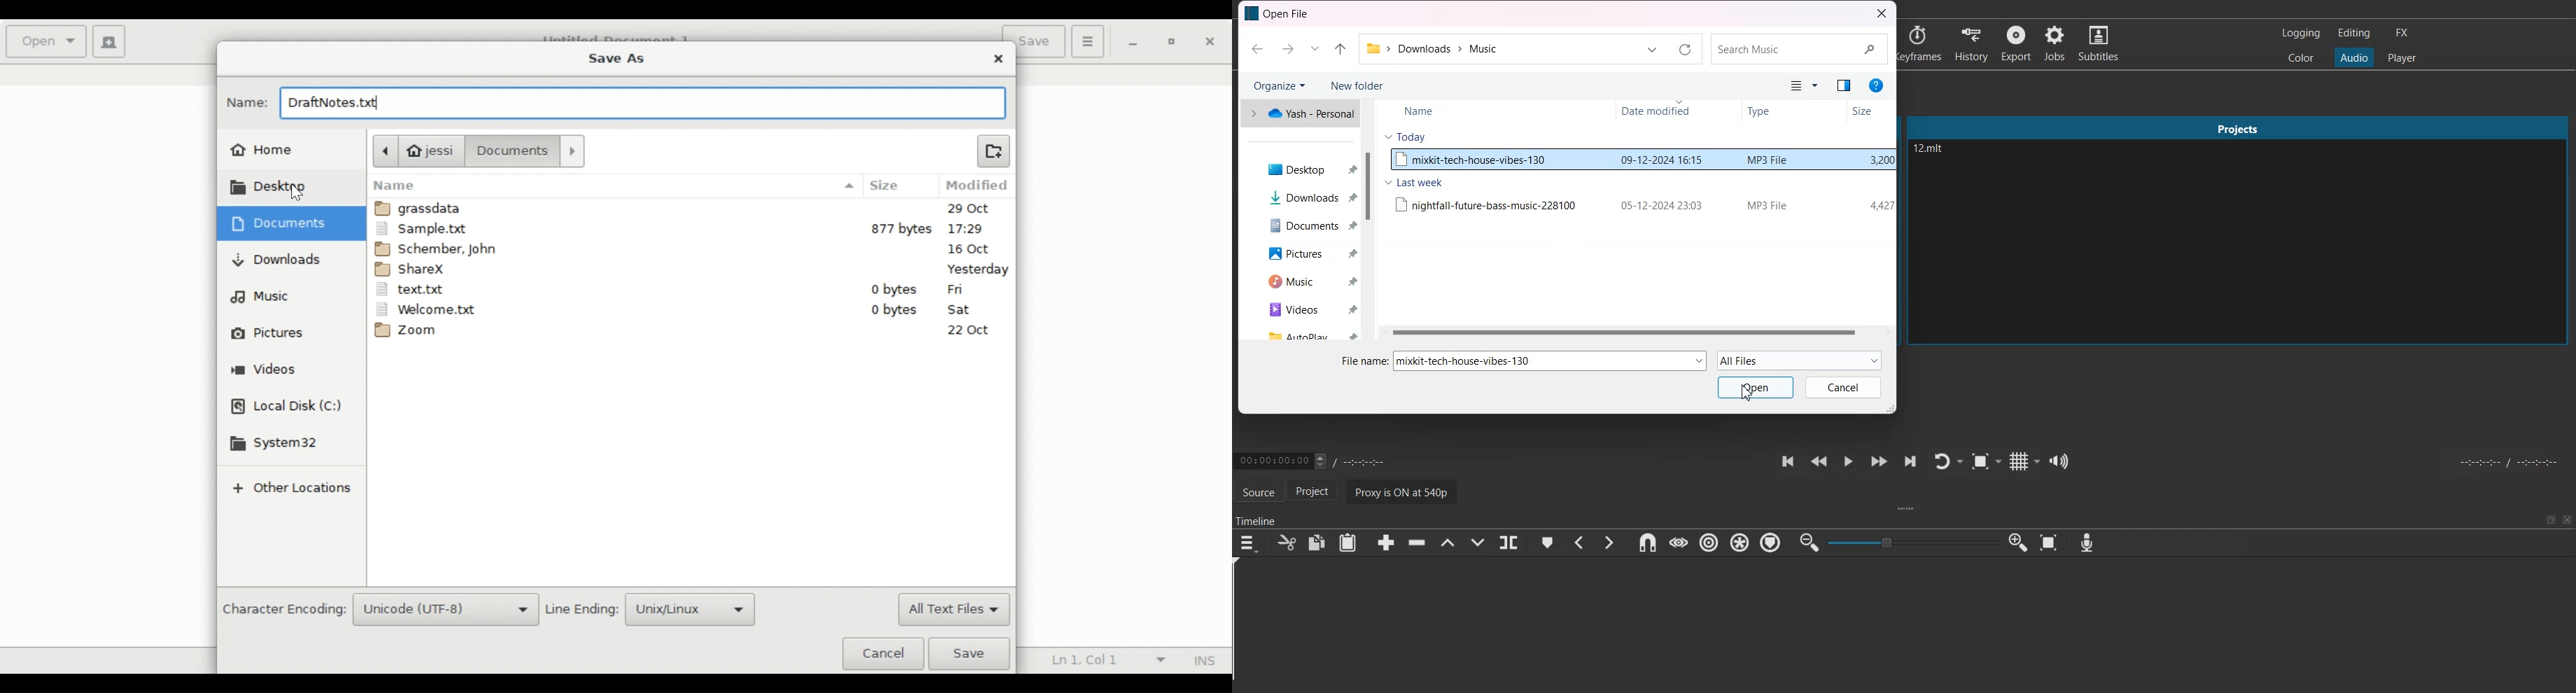 The height and width of the screenshot is (700, 2576). Describe the element at coordinates (1711, 543) in the screenshot. I see `Ripple` at that location.